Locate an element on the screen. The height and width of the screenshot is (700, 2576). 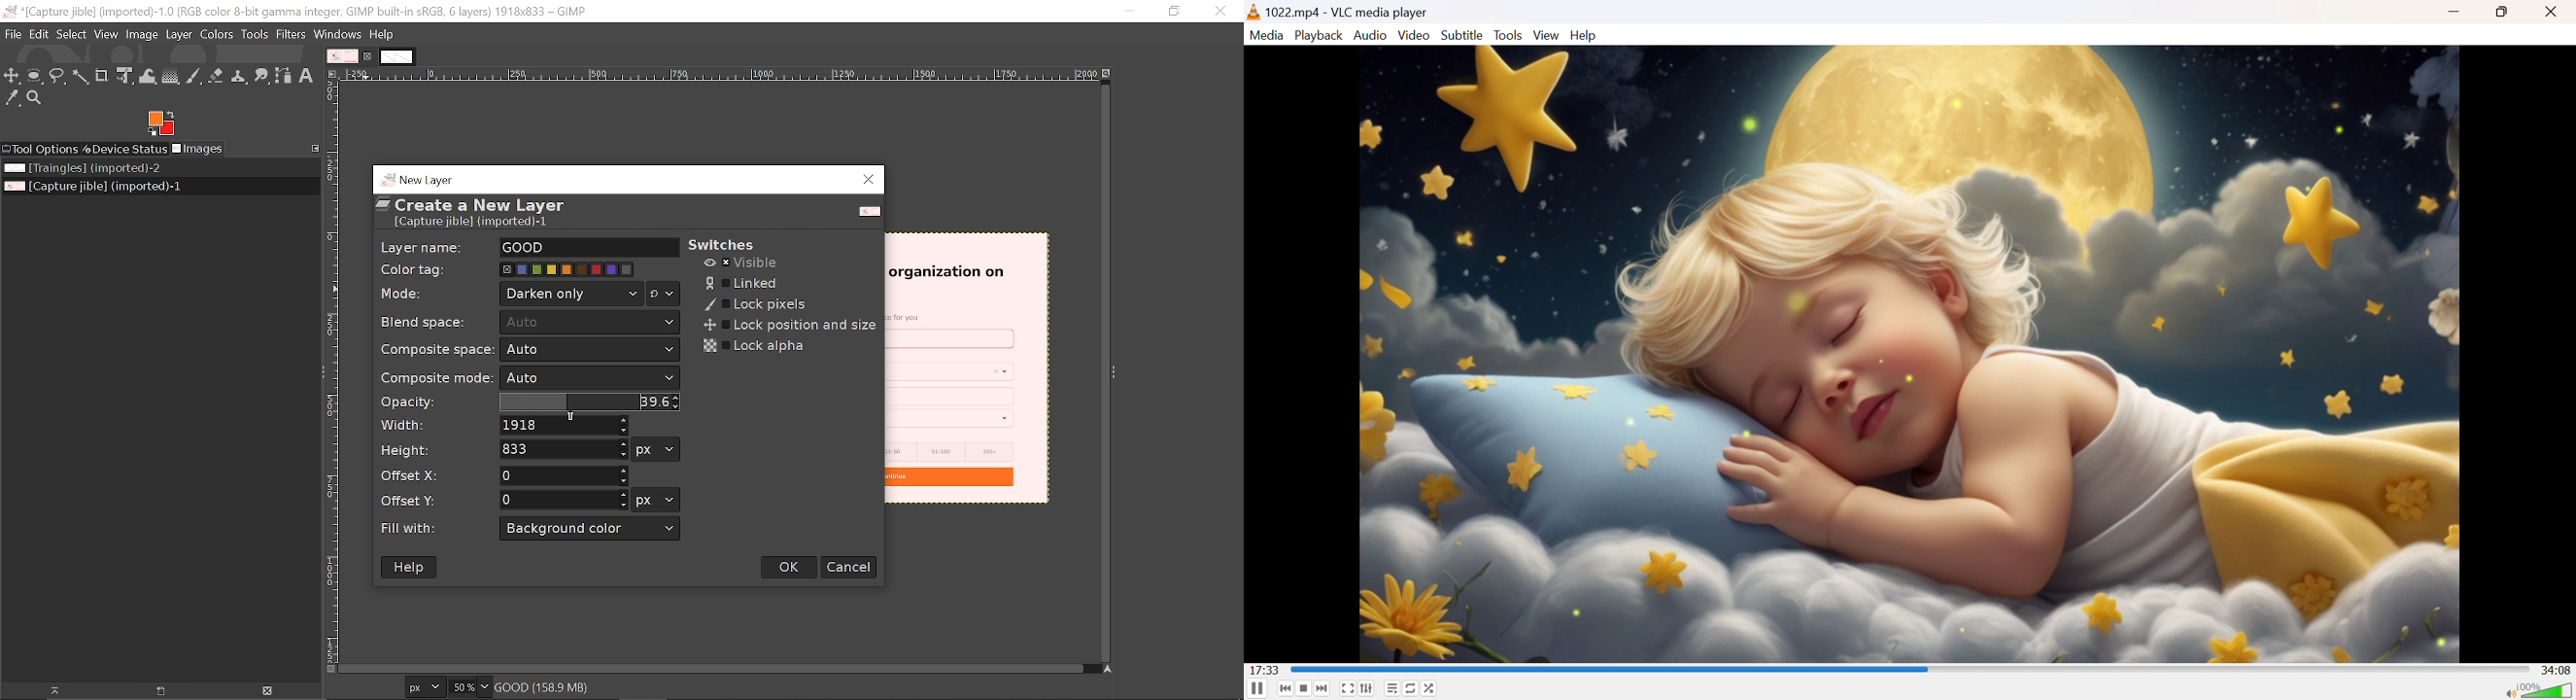
Height: is located at coordinates (405, 449).